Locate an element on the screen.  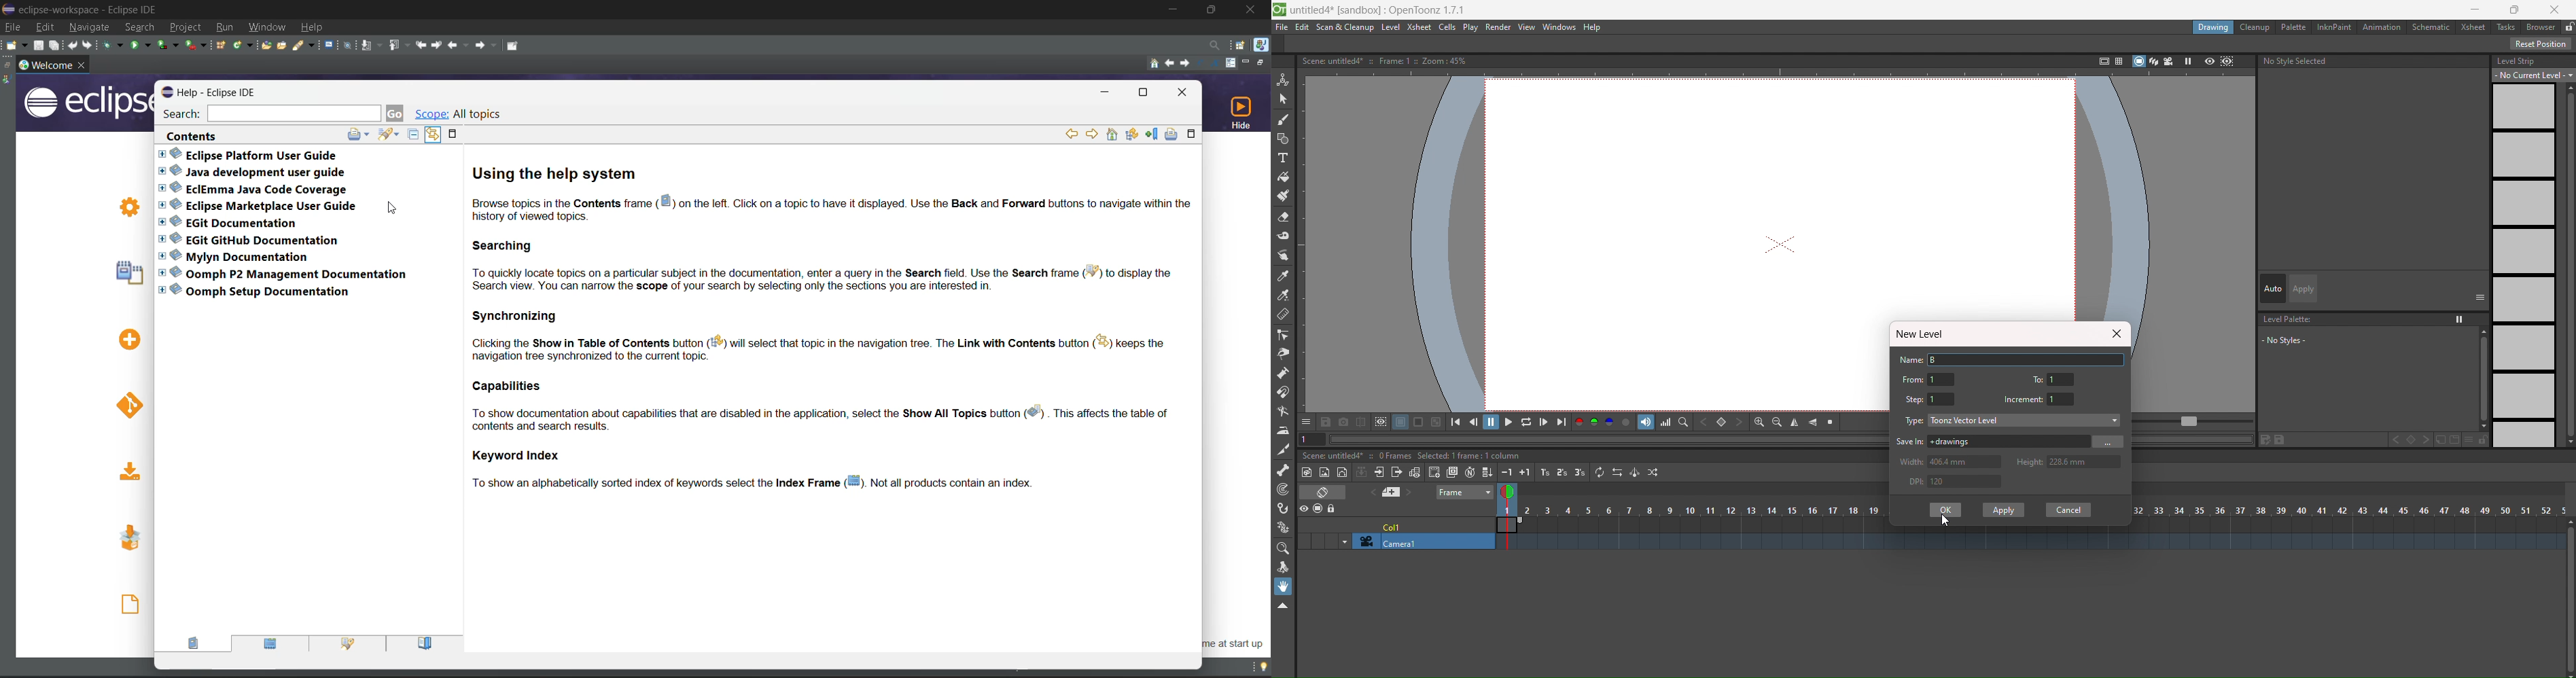
apply is located at coordinates (2005, 510).